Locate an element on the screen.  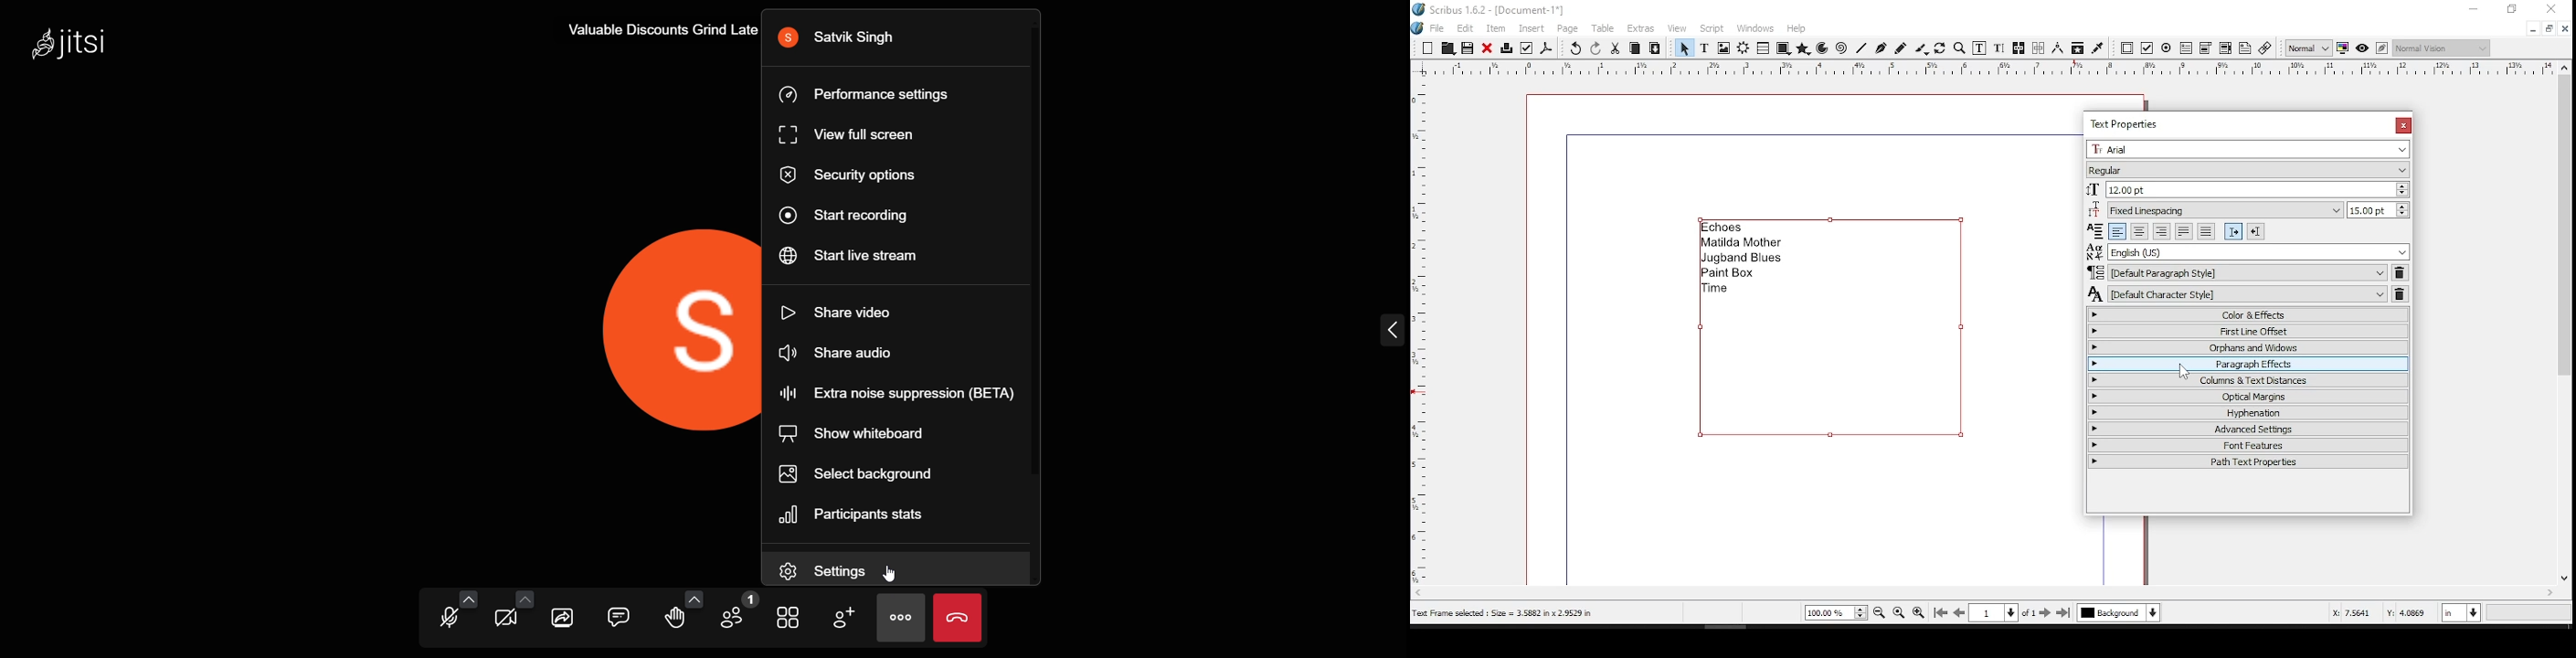
restore is located at coordinates (2548, 28).